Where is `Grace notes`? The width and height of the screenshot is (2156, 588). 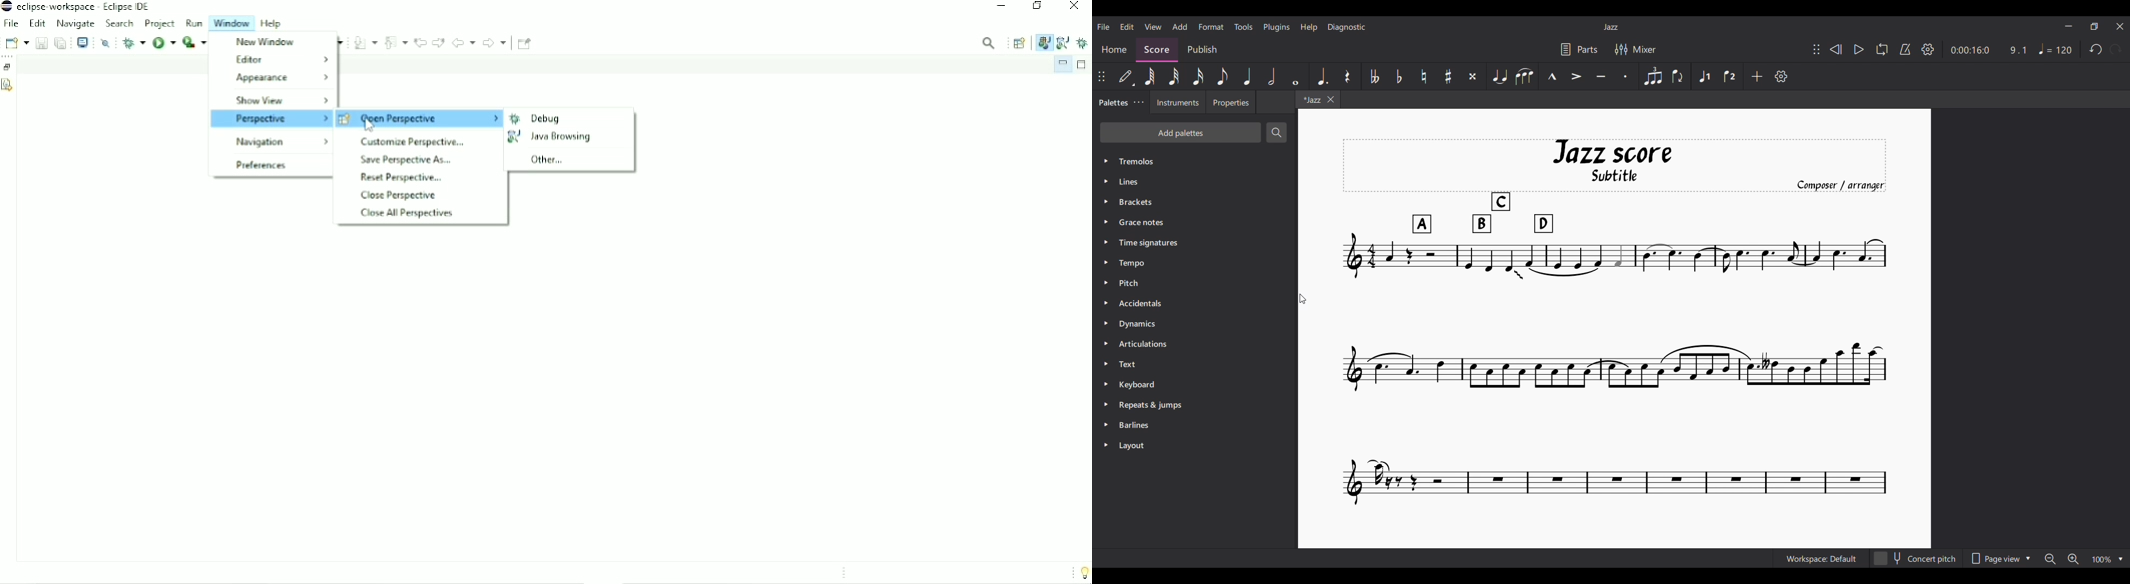 Grace notes is located at coordinates (1195, 222).